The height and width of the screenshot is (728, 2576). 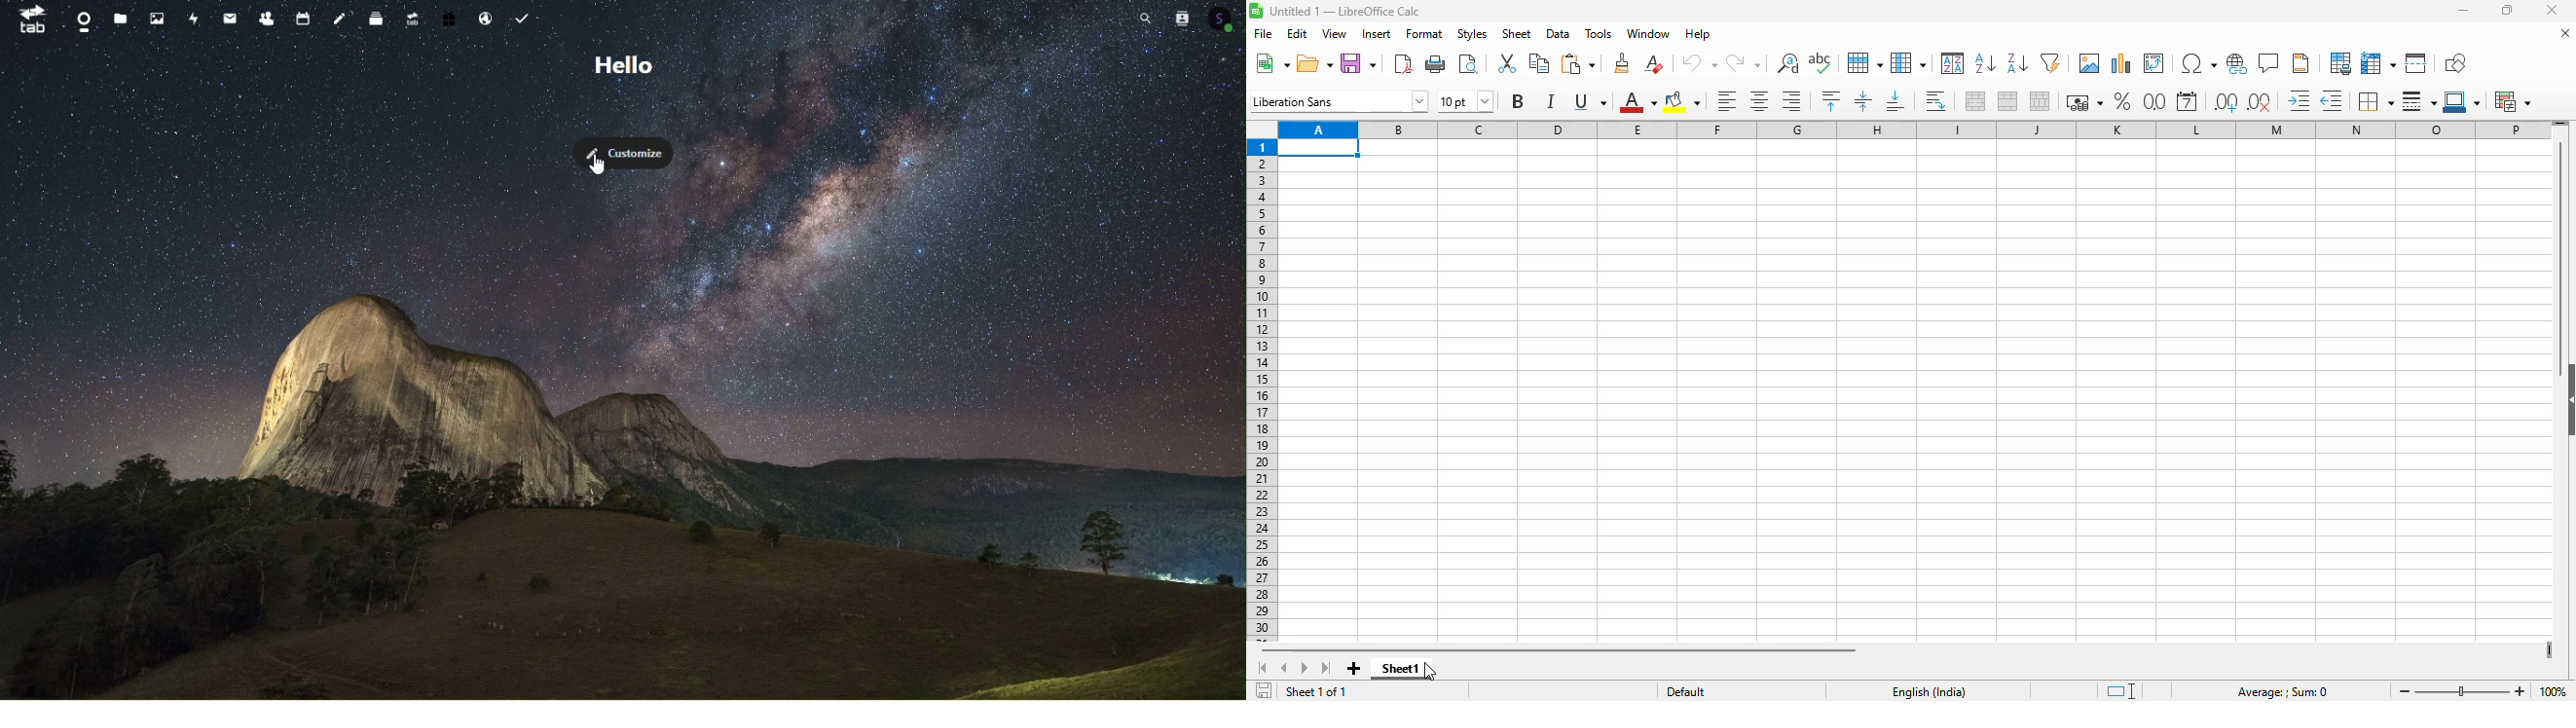 I want to click on merge cells, so click(x=2009, y=101).